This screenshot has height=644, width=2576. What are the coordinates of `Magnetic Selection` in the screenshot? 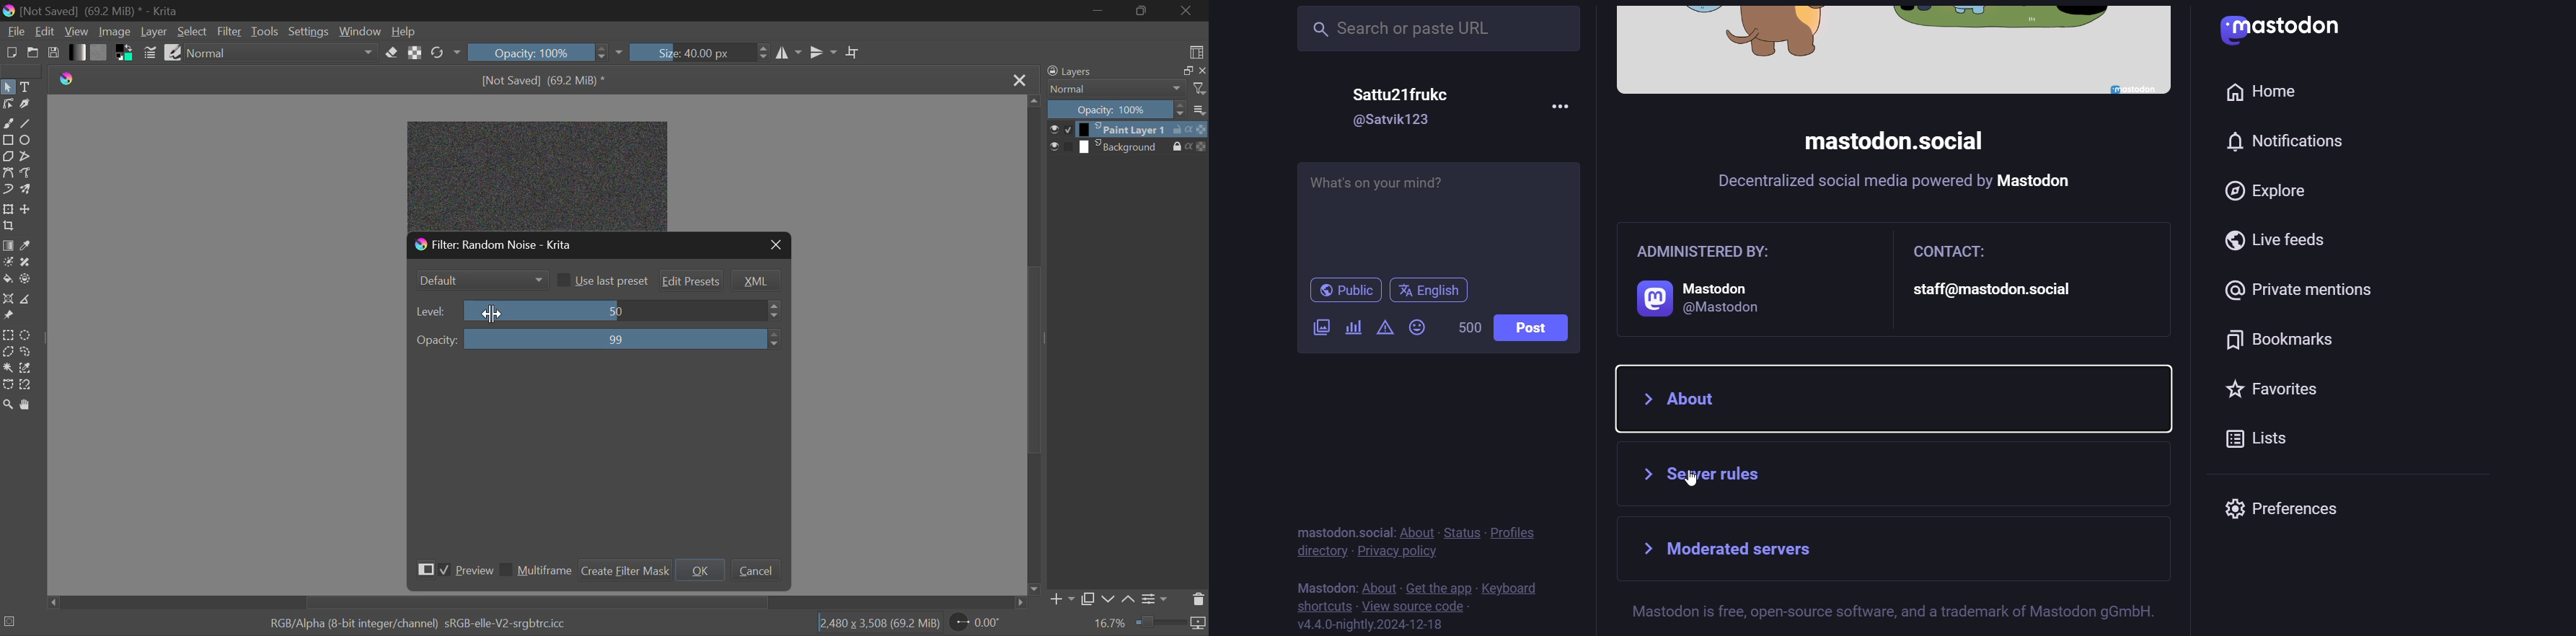 It's located at (29, 385).